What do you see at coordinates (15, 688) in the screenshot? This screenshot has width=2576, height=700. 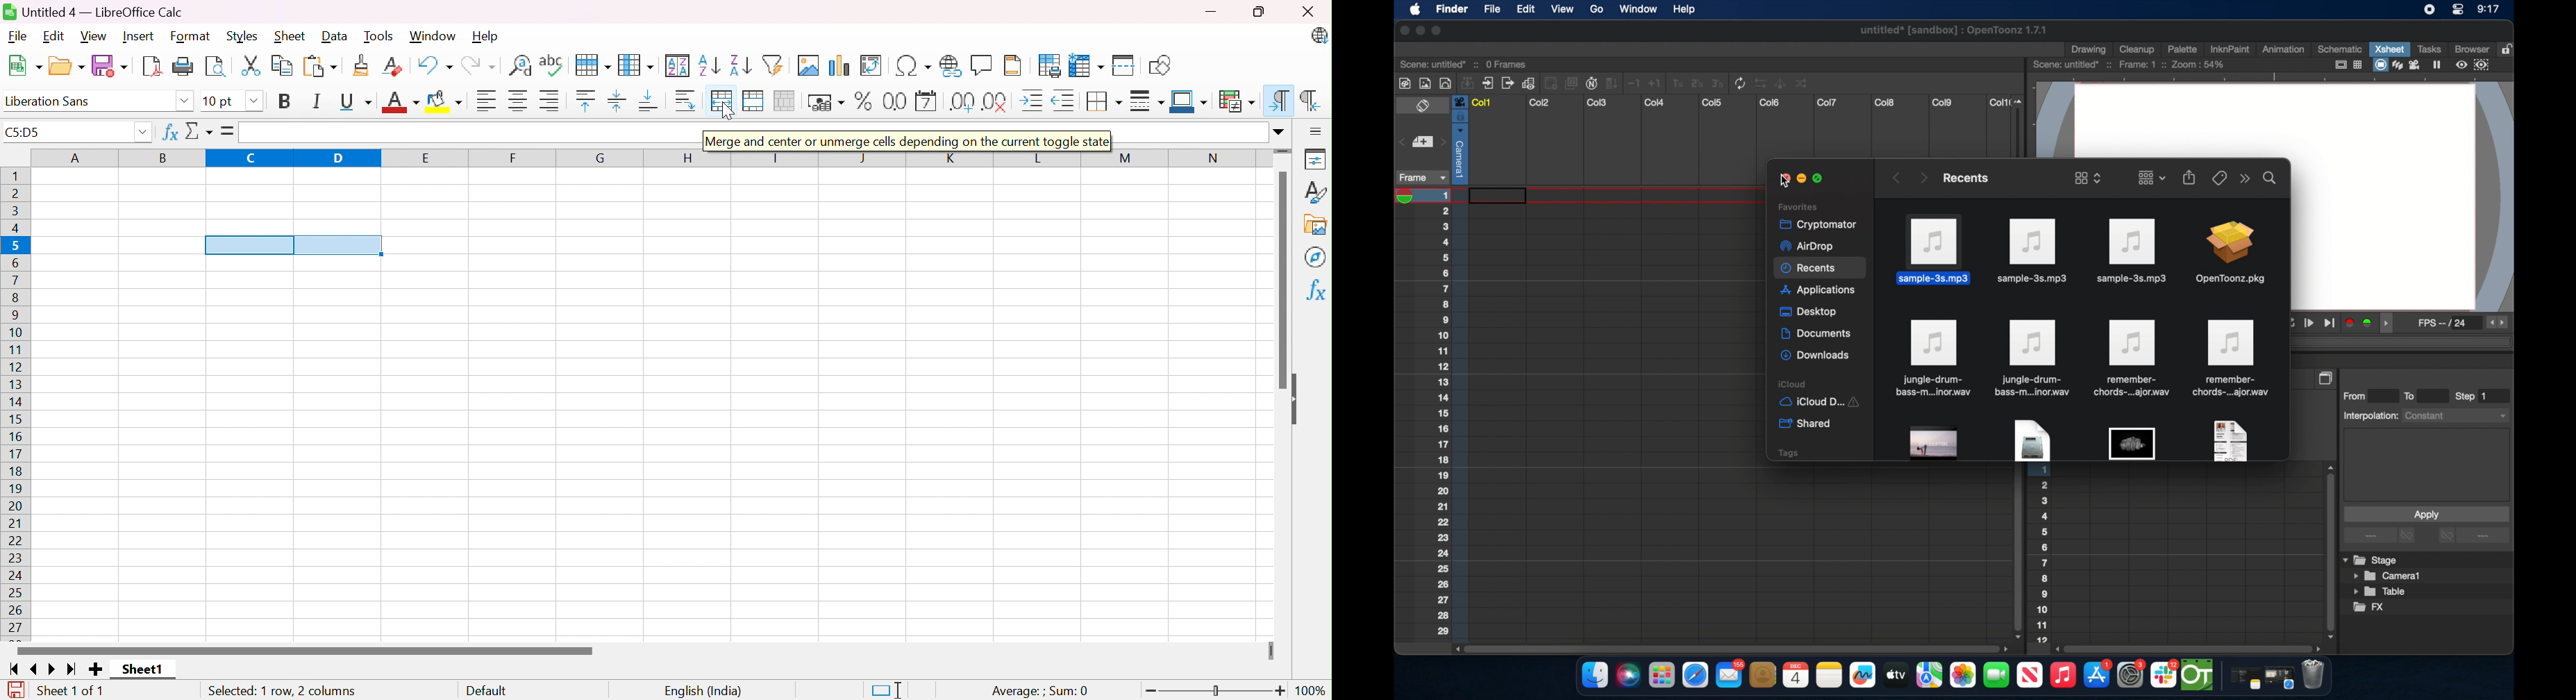 I see `The document has been modified. Click to save the document.` at bounding box center [15, 688].